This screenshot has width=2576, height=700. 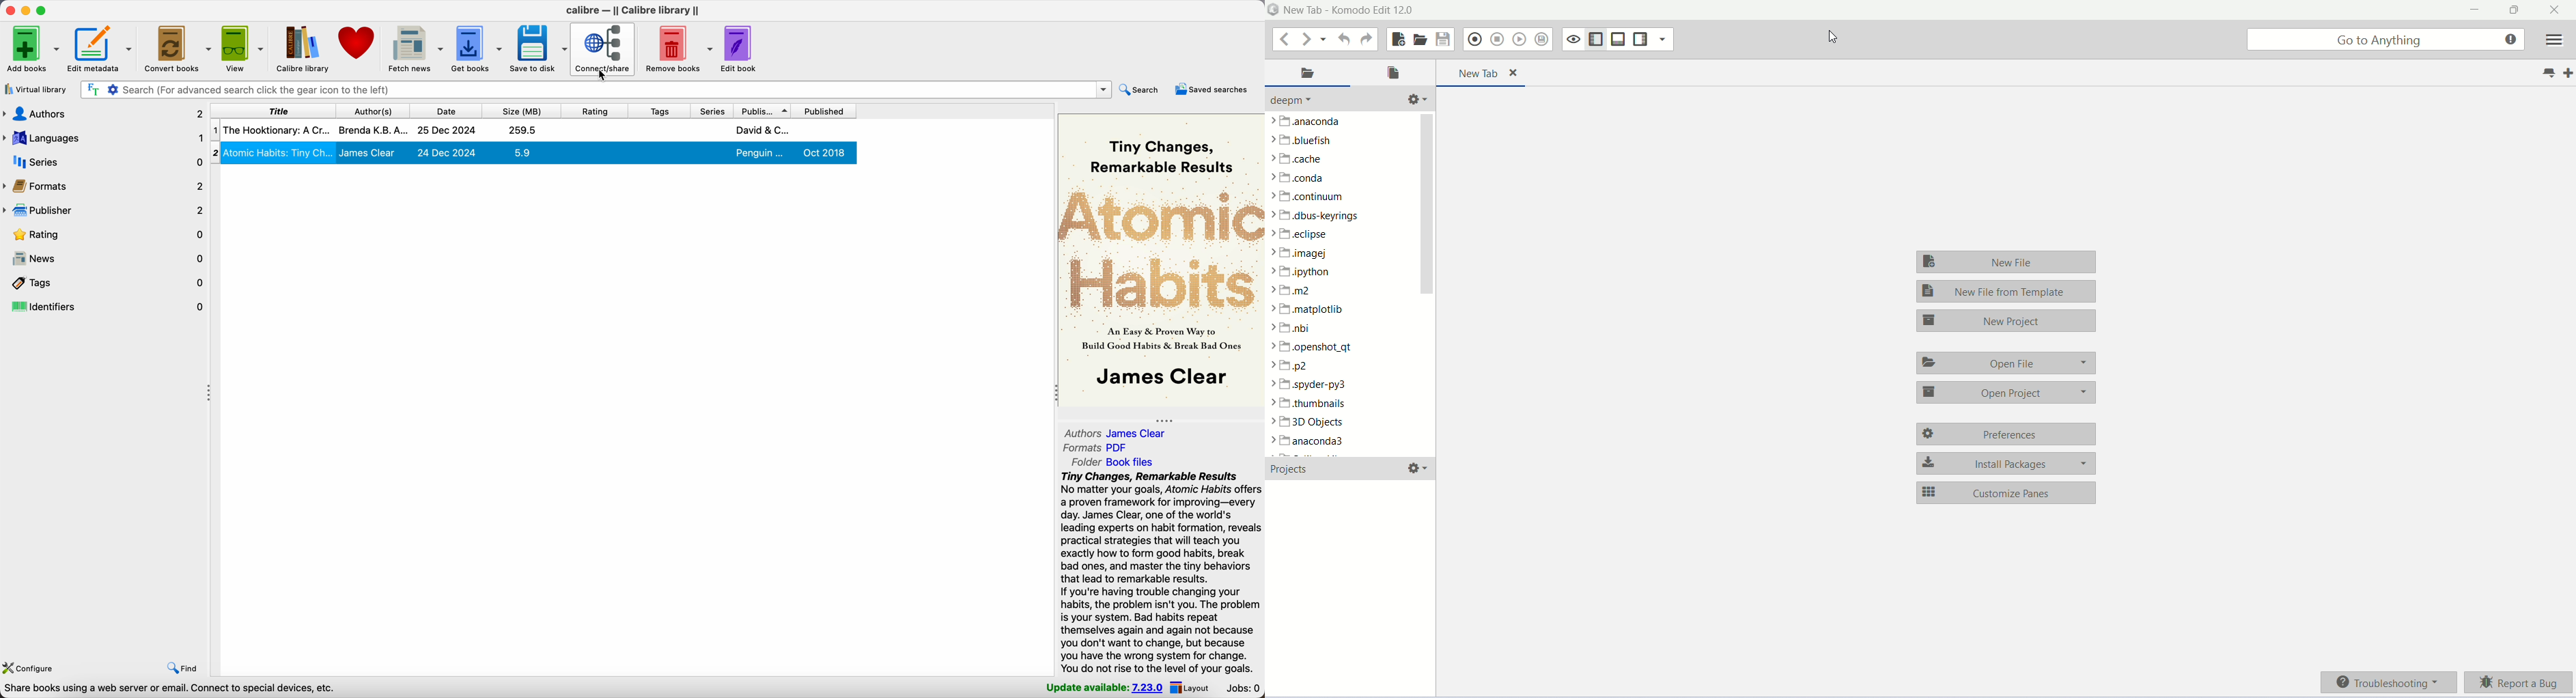 What do you see at coordinates (677, 48) in the screenshot?
I see `remove books` at bounding box center [677, 48].